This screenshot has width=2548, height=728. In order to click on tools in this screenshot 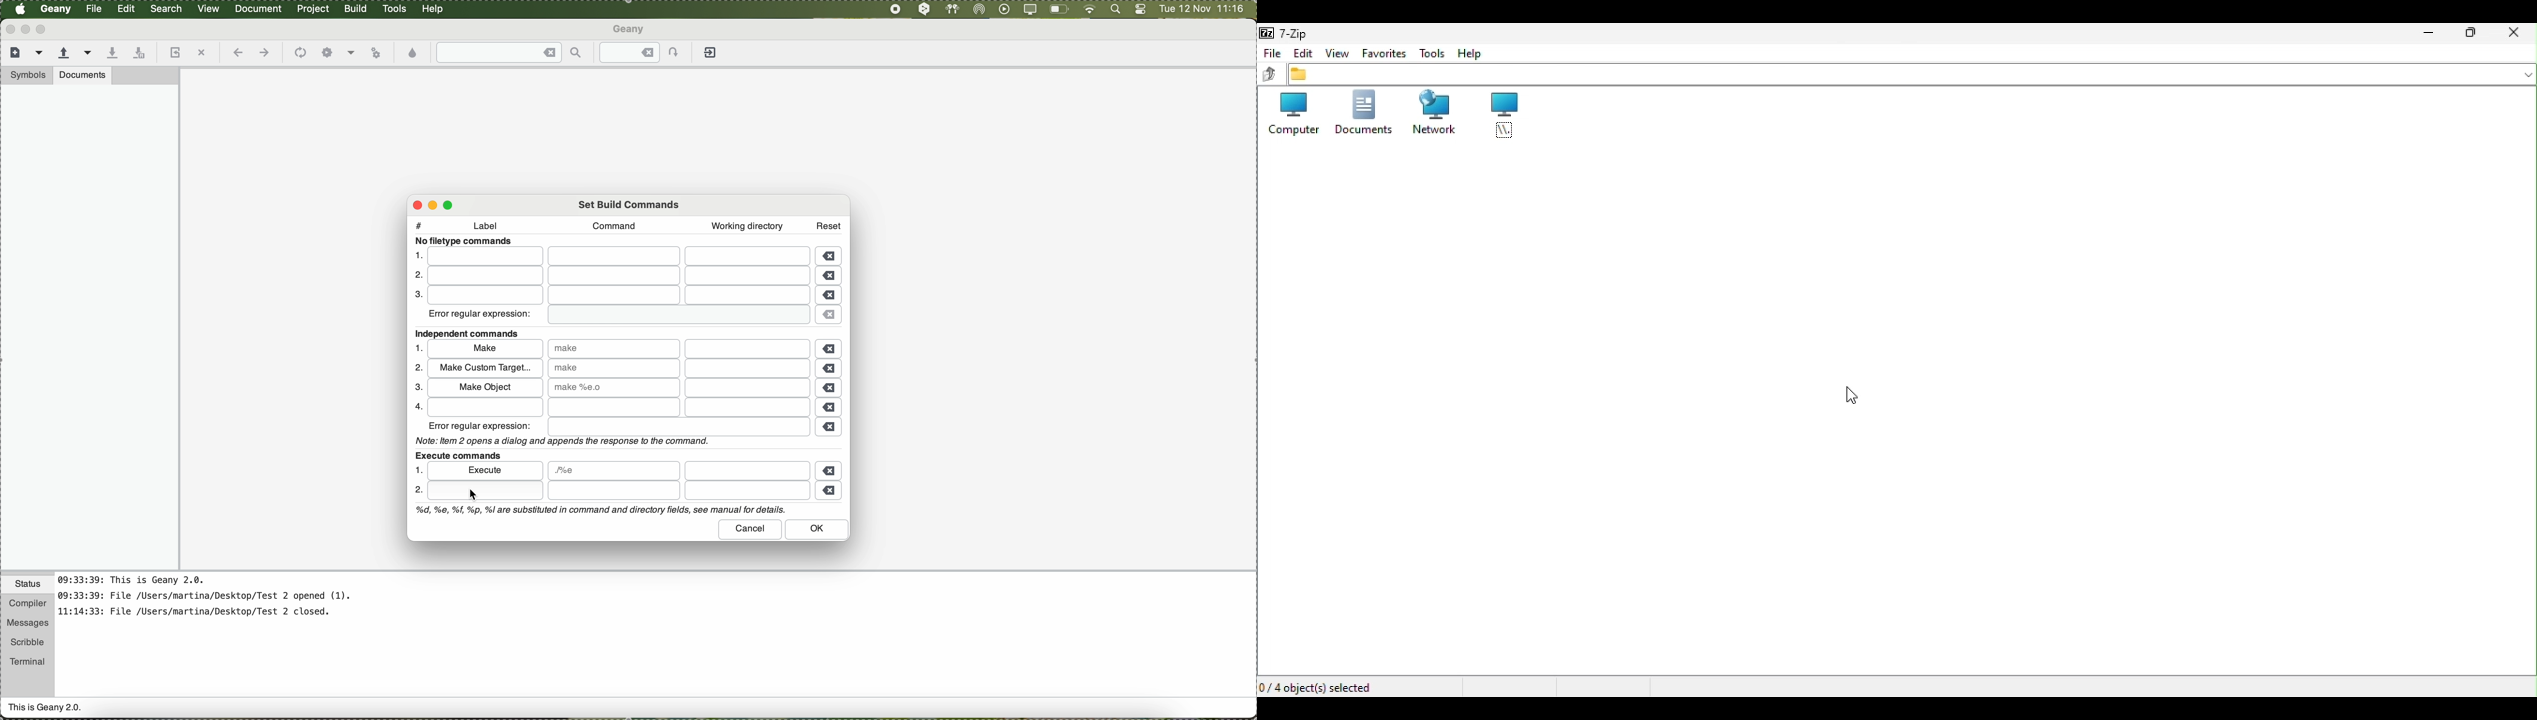, I will do `click(1430, 53)`.